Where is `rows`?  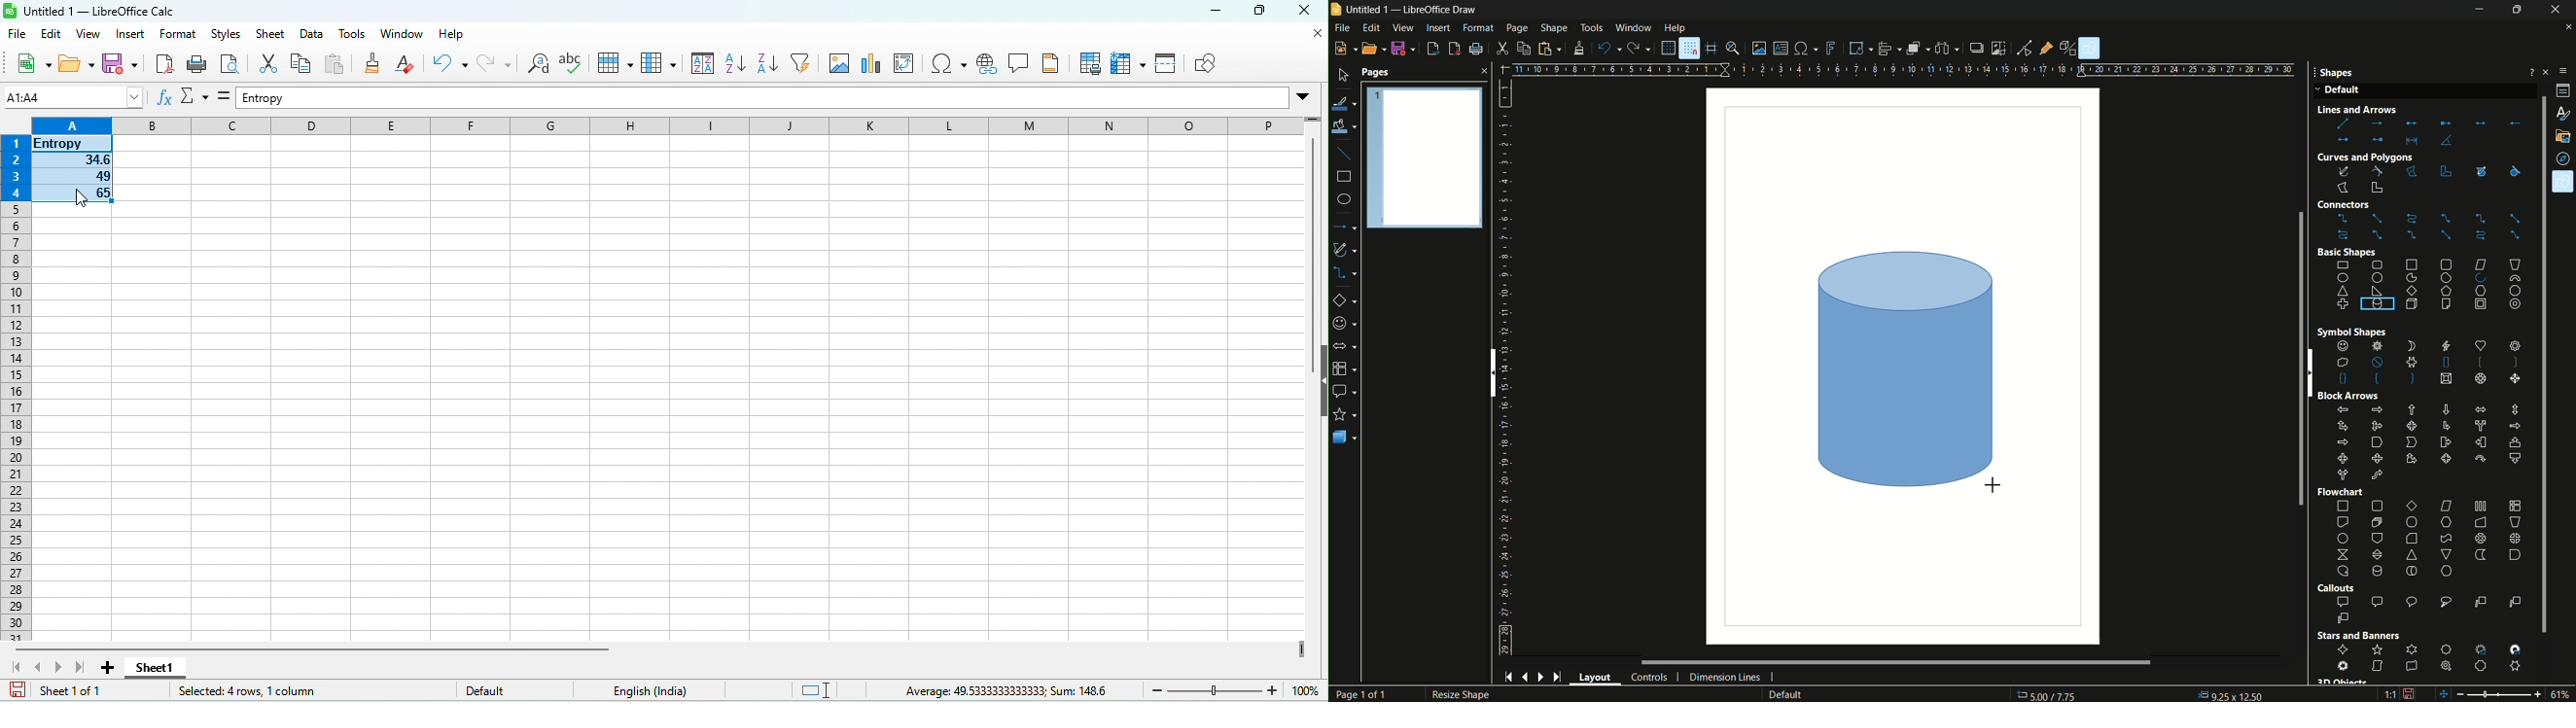
rows is located at coordinates (15, 379).